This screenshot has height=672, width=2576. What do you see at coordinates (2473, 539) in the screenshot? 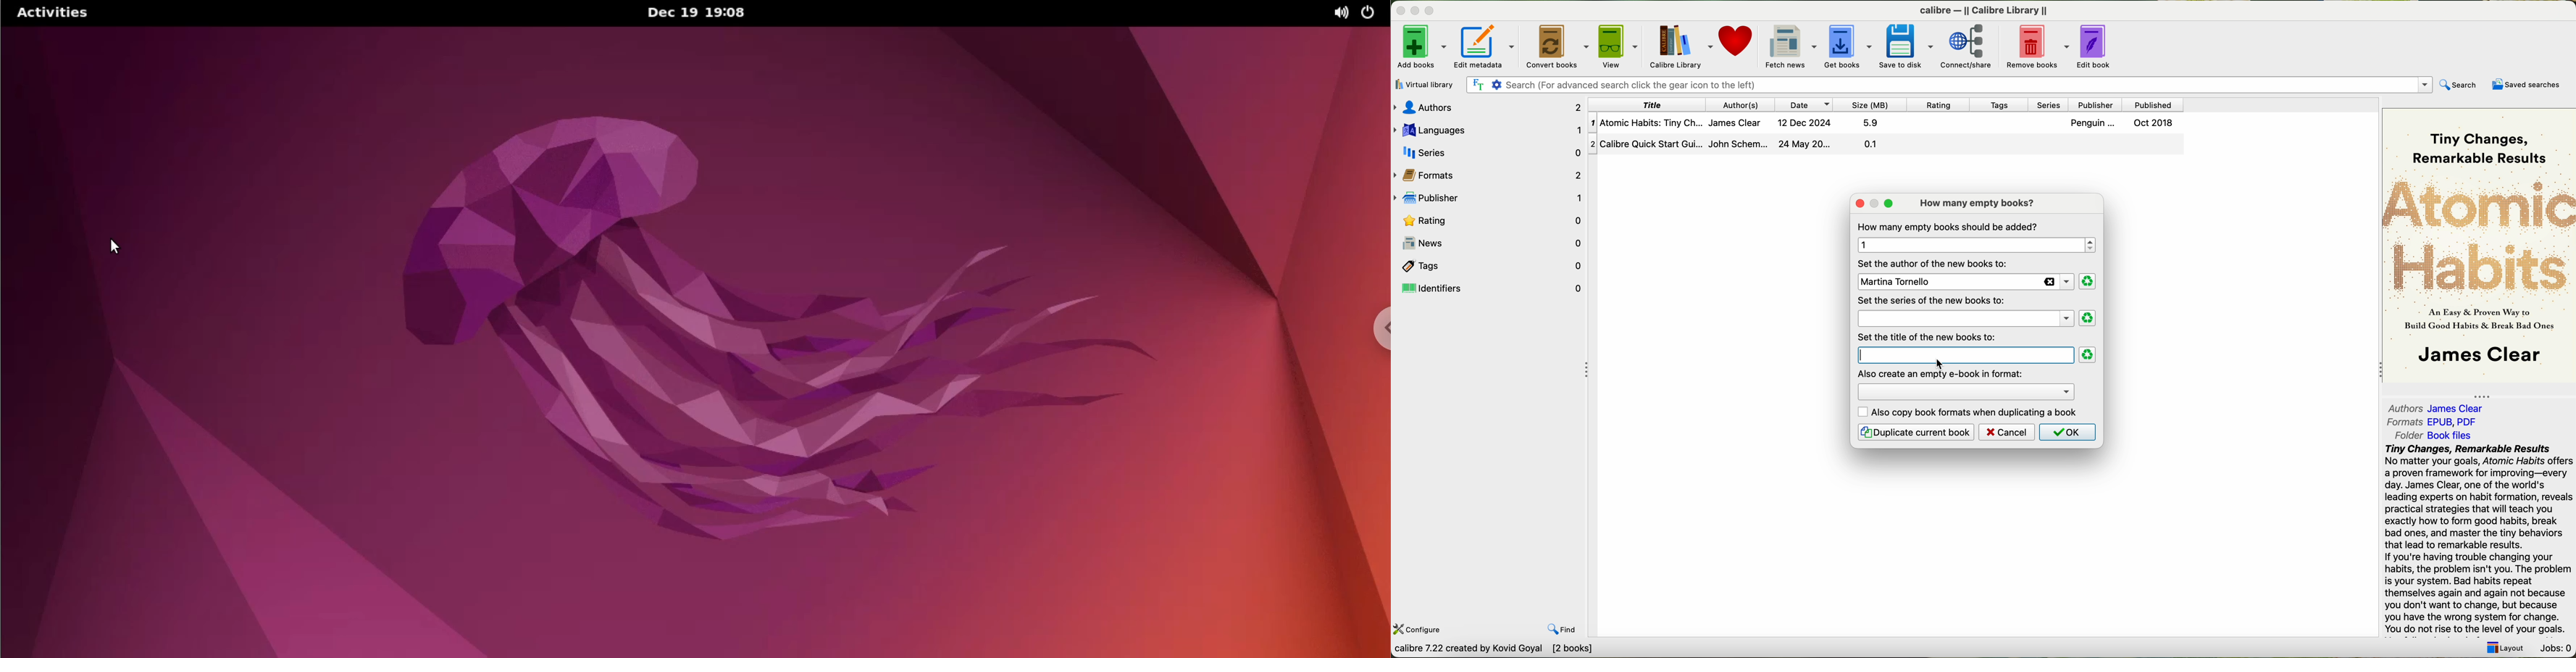
I see `try changes remarkable results no matter your goals ,Atomic Habits offers a proven framework for improvity every day ,James Clear one of the word's leading expert on habit formation reveals practice startegies that will teach you howto form break bad ones and improve tiny beahbviors turn in ramarkable results.you do not rise to the level of your goals.` at bounding box center [2473, 539].